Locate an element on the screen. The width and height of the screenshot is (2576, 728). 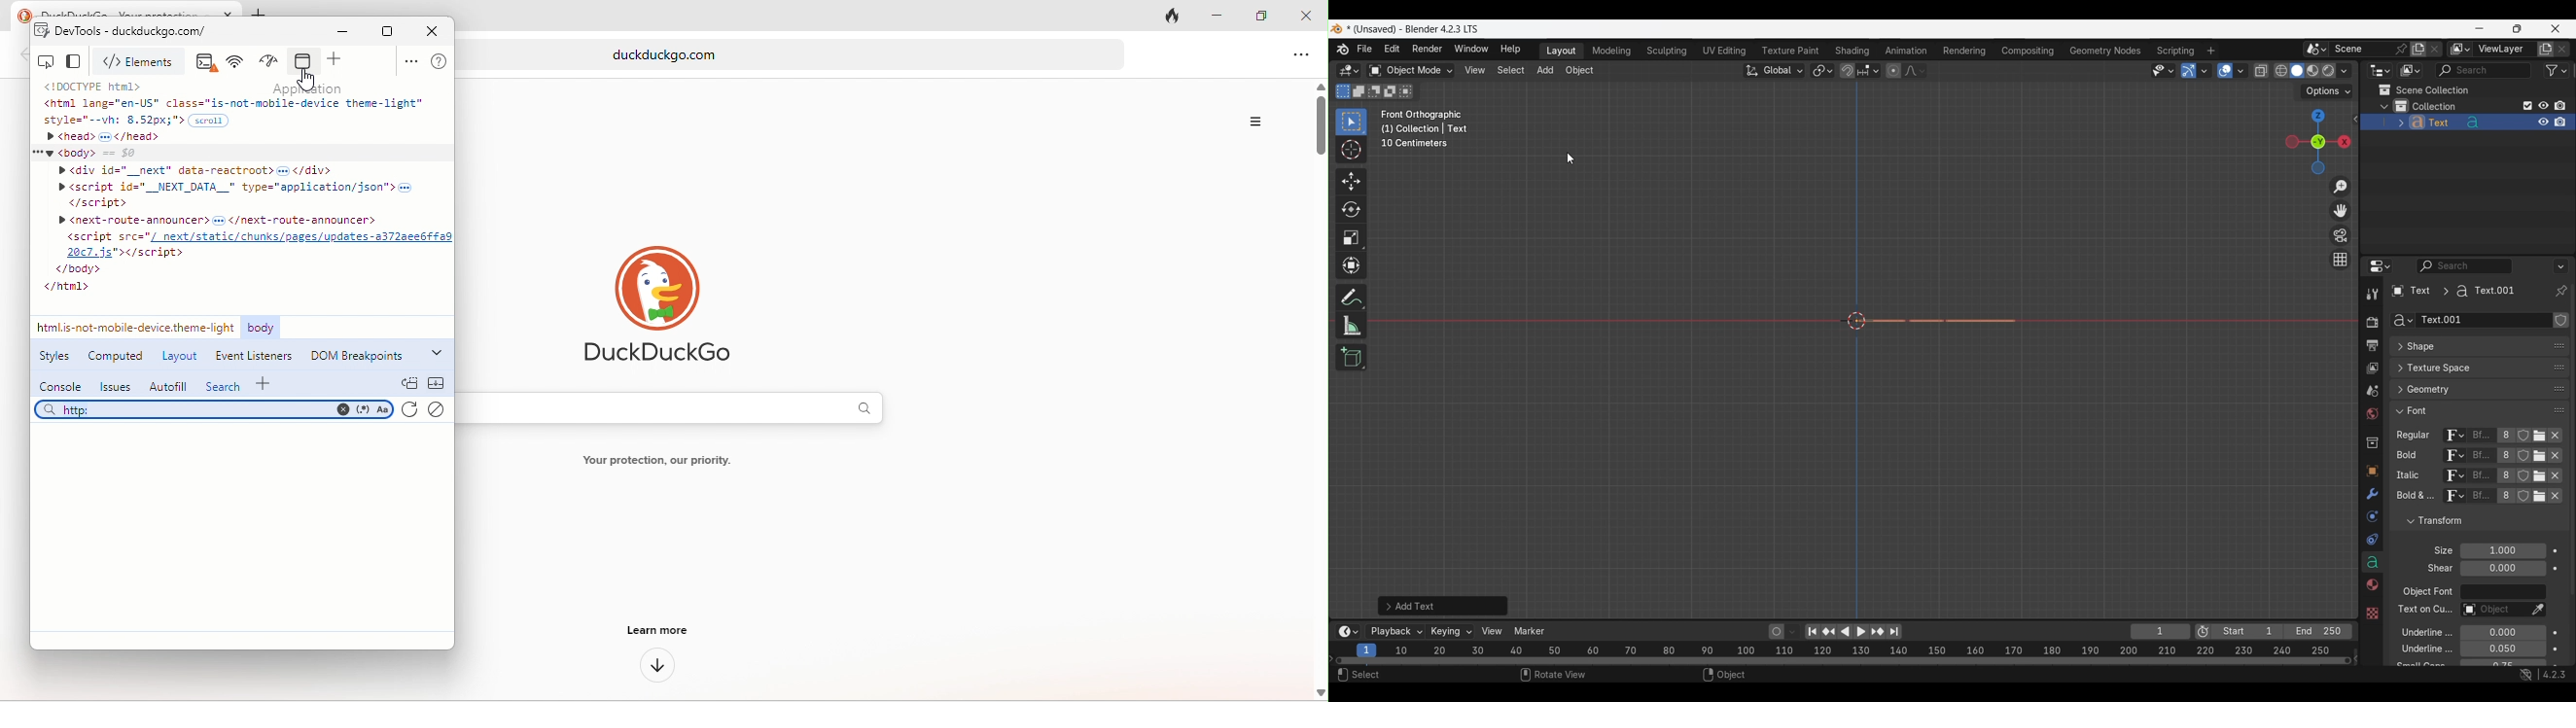
network is located at coordinates (234, 63).